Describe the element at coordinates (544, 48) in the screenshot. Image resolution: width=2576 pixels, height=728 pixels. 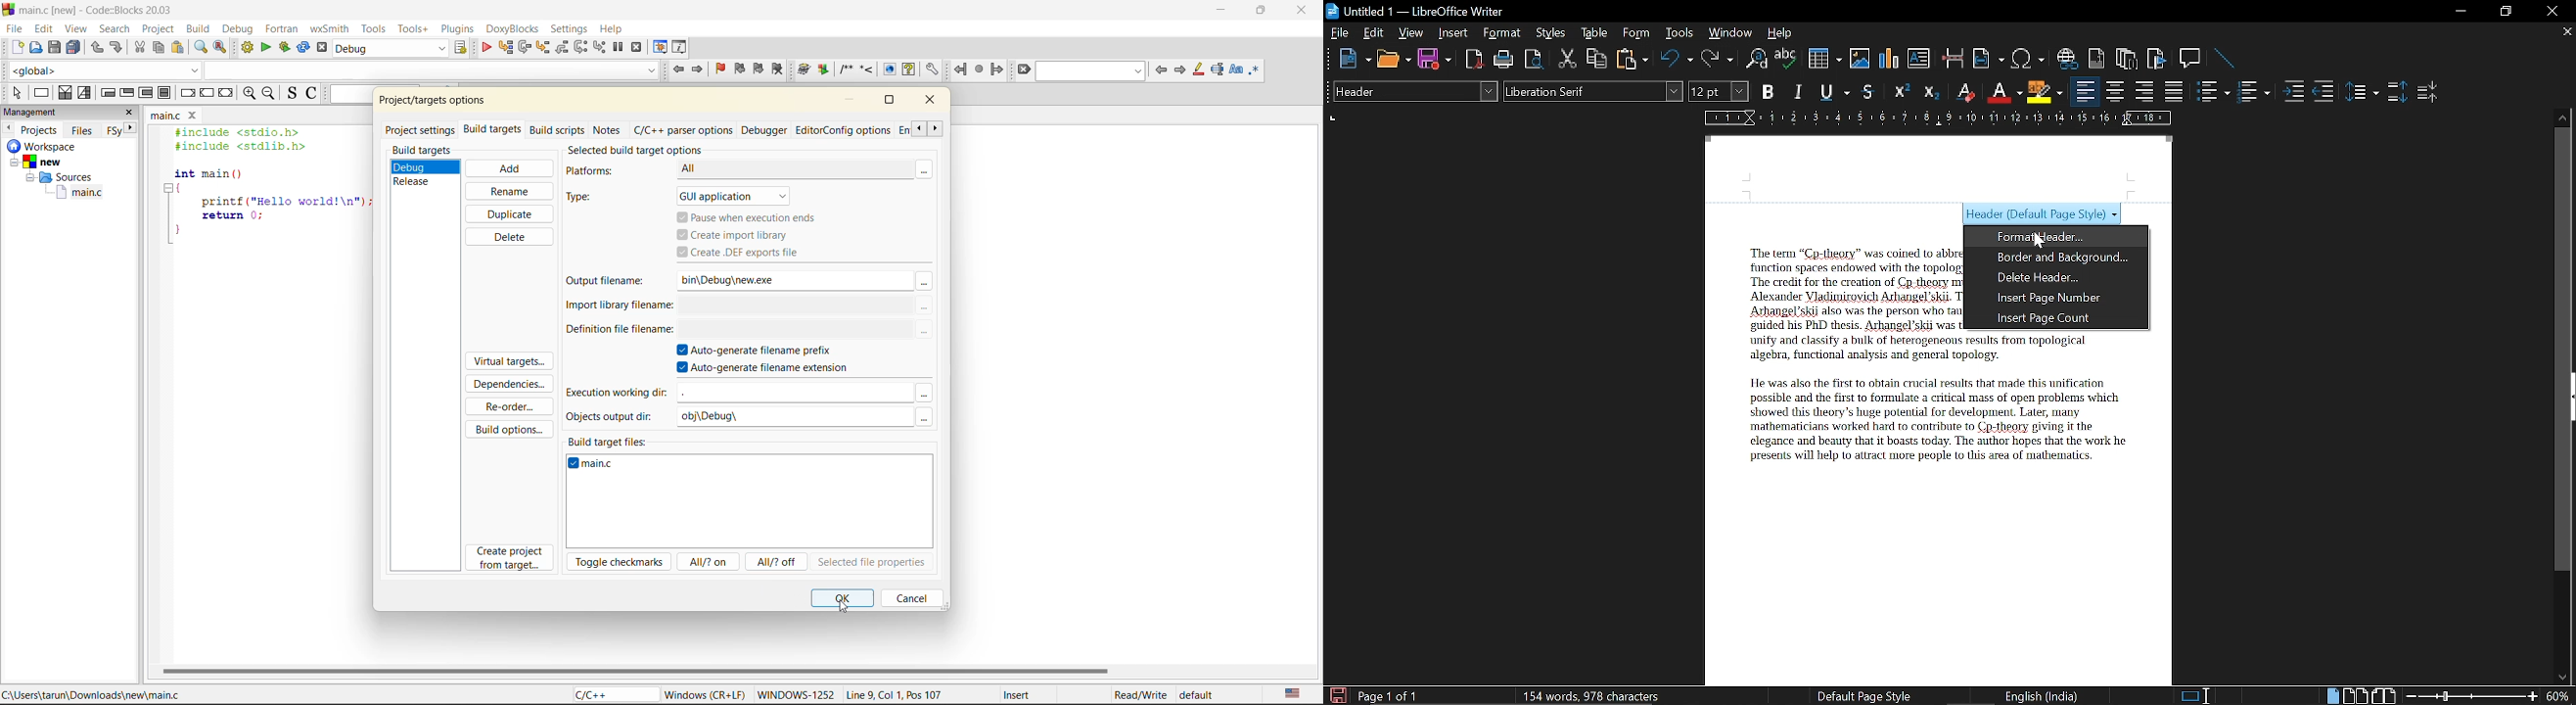
I see `step into` at that location.